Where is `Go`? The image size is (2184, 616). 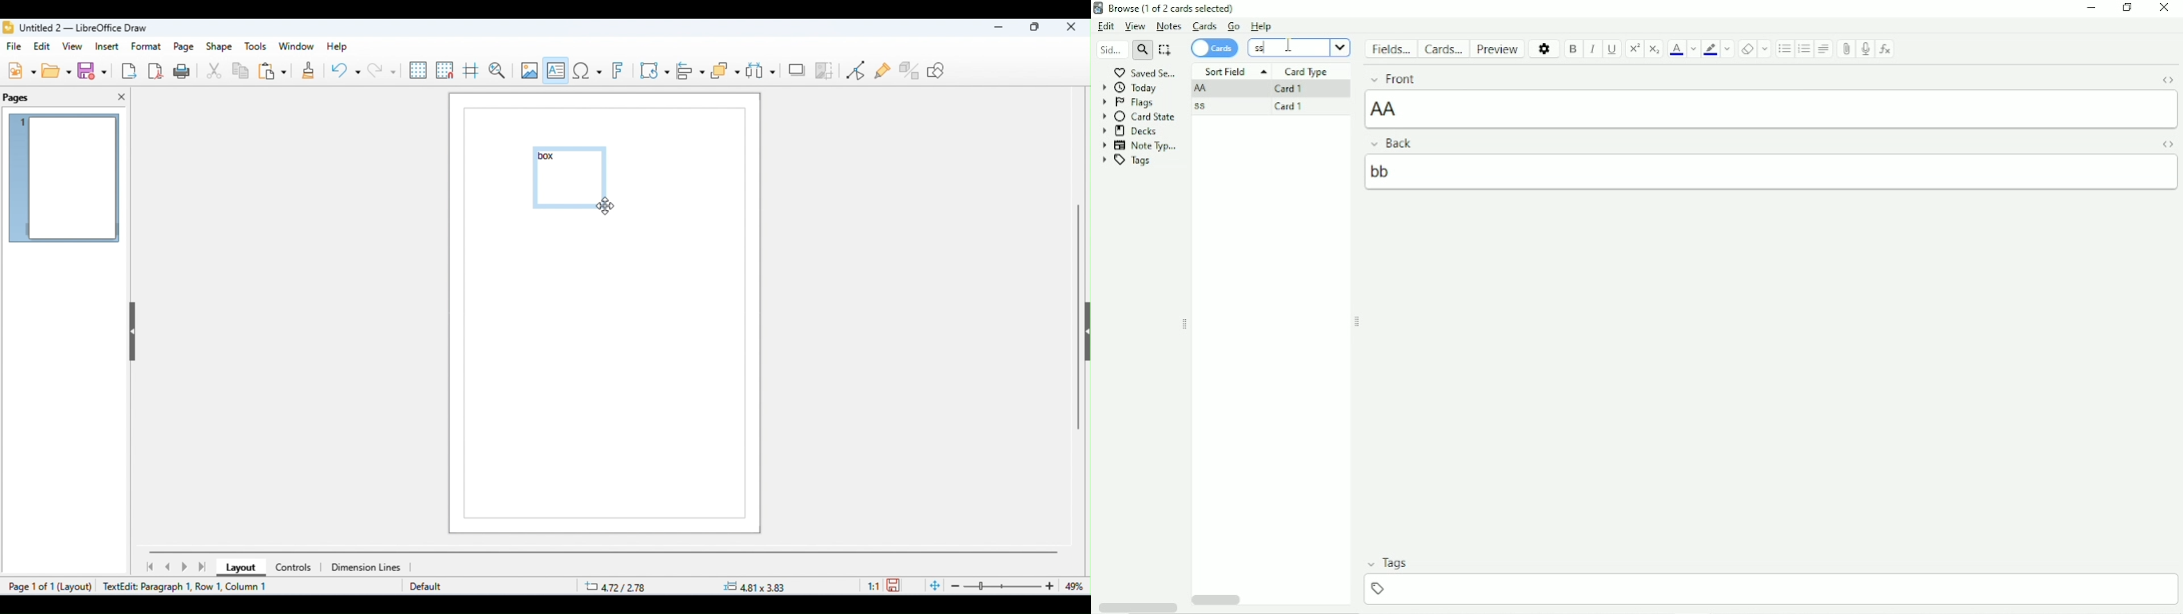 Go is located at coordinates (1233, 26).